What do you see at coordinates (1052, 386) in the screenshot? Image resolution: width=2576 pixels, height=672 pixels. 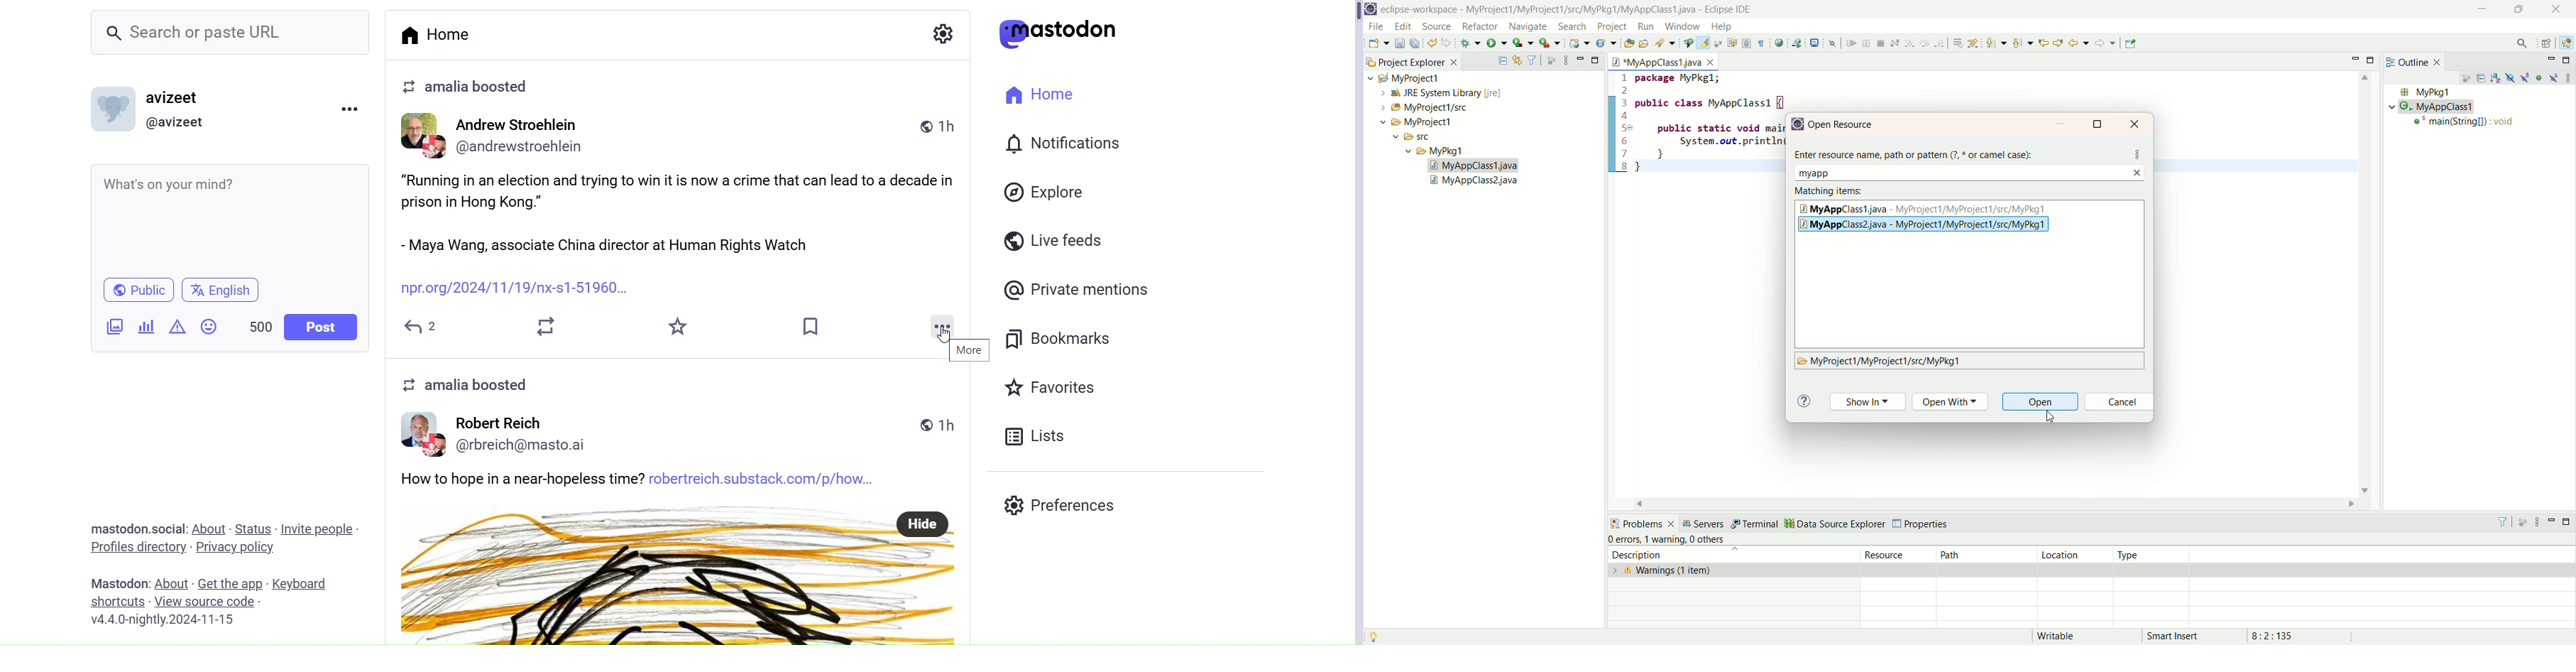 I see `Favorites` at bounding box center [1052, 386].